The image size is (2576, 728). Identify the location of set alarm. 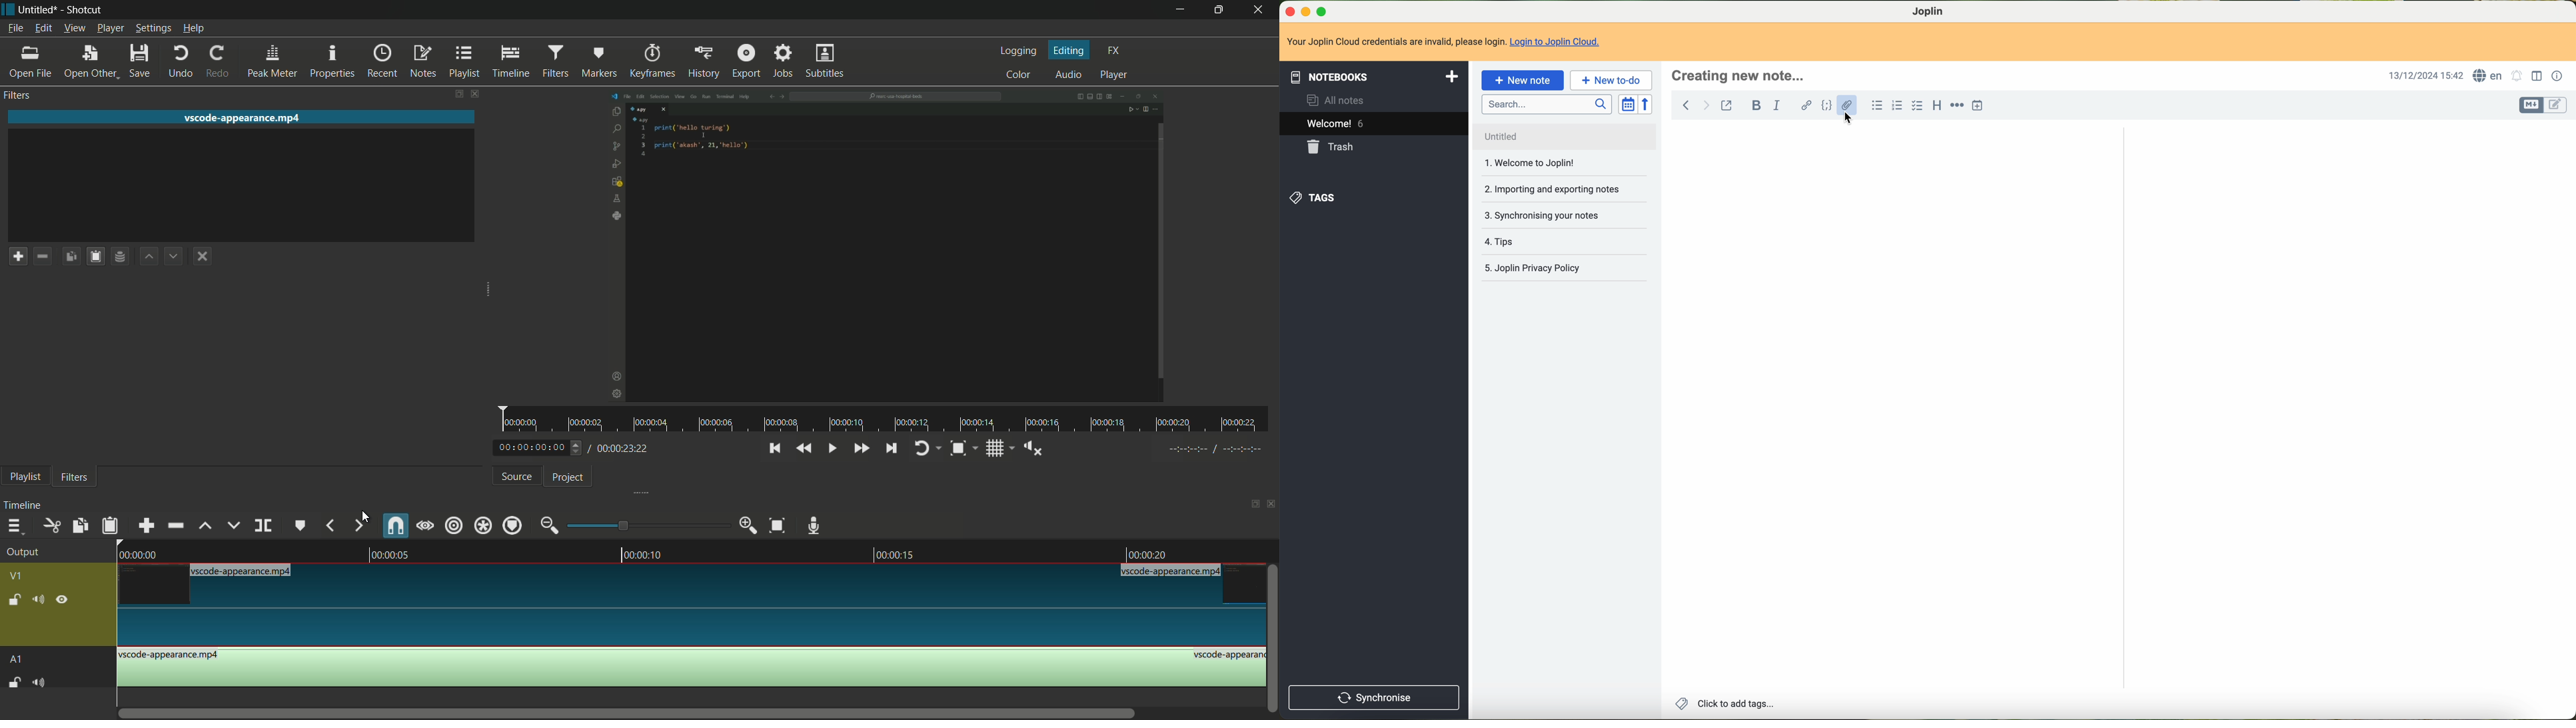
(2517, 76).